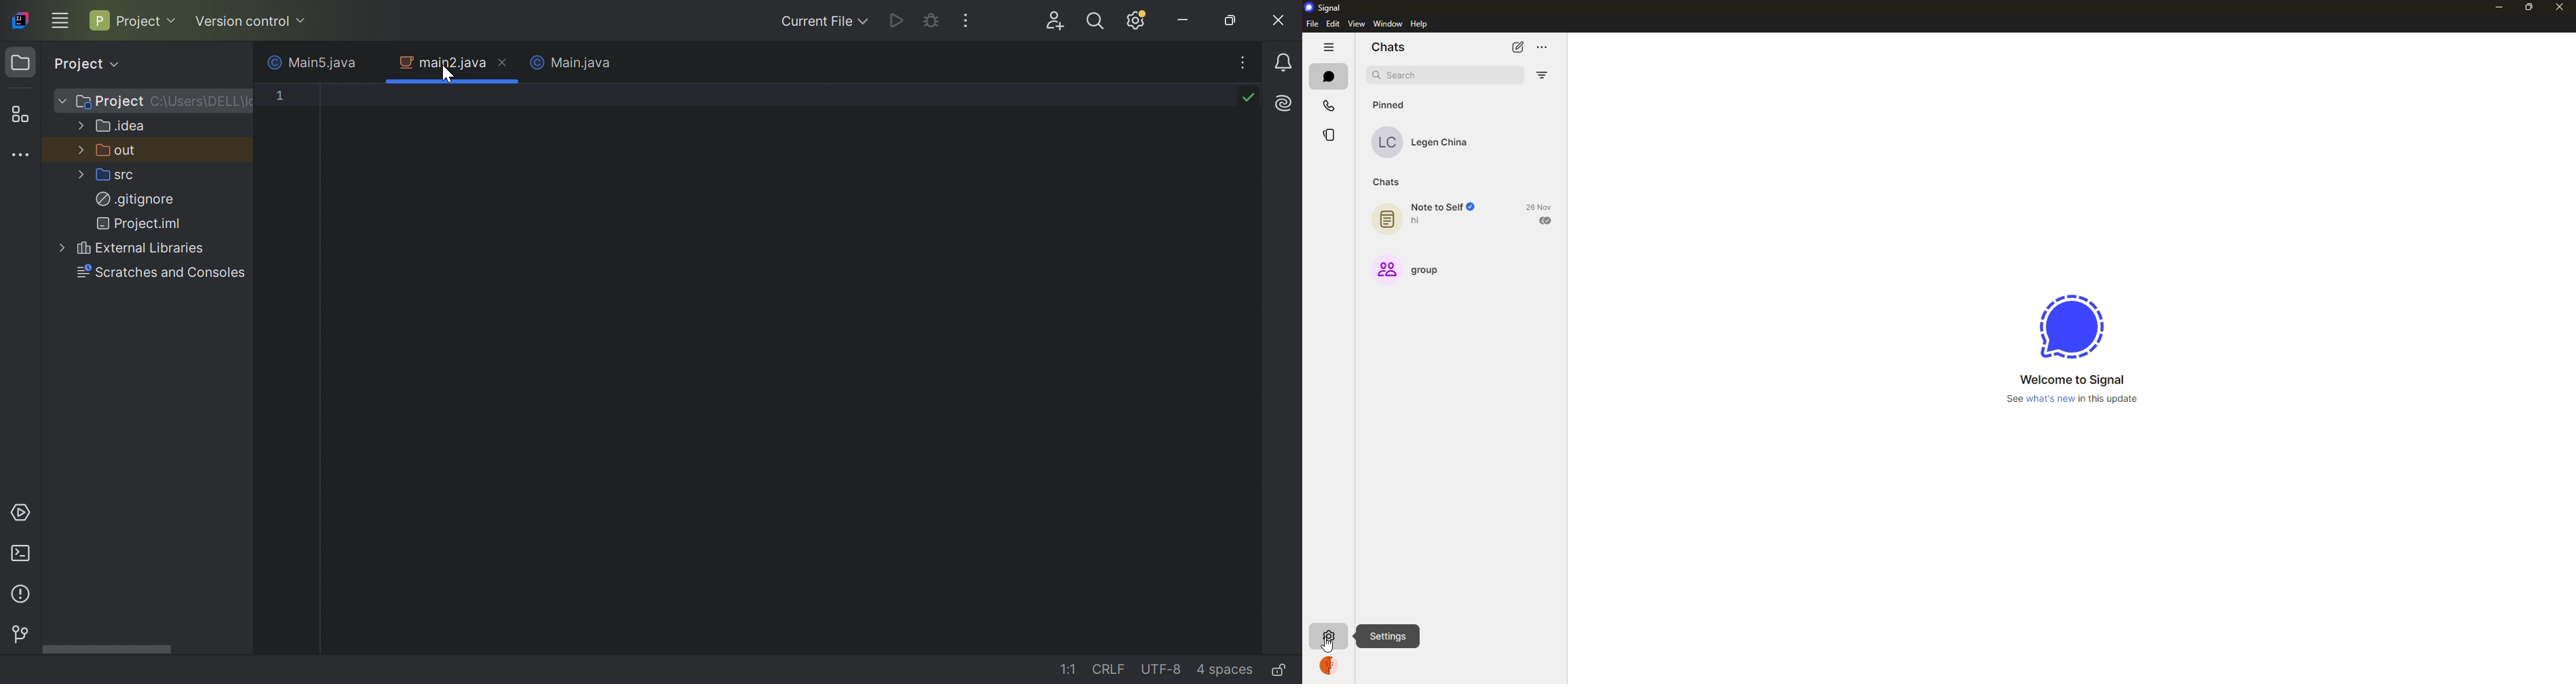 The image size is (2576, 700). What do you see at coordinates (1330, 646) in the screenshot?
I see `cursor` at bounding box center [1330, 646].